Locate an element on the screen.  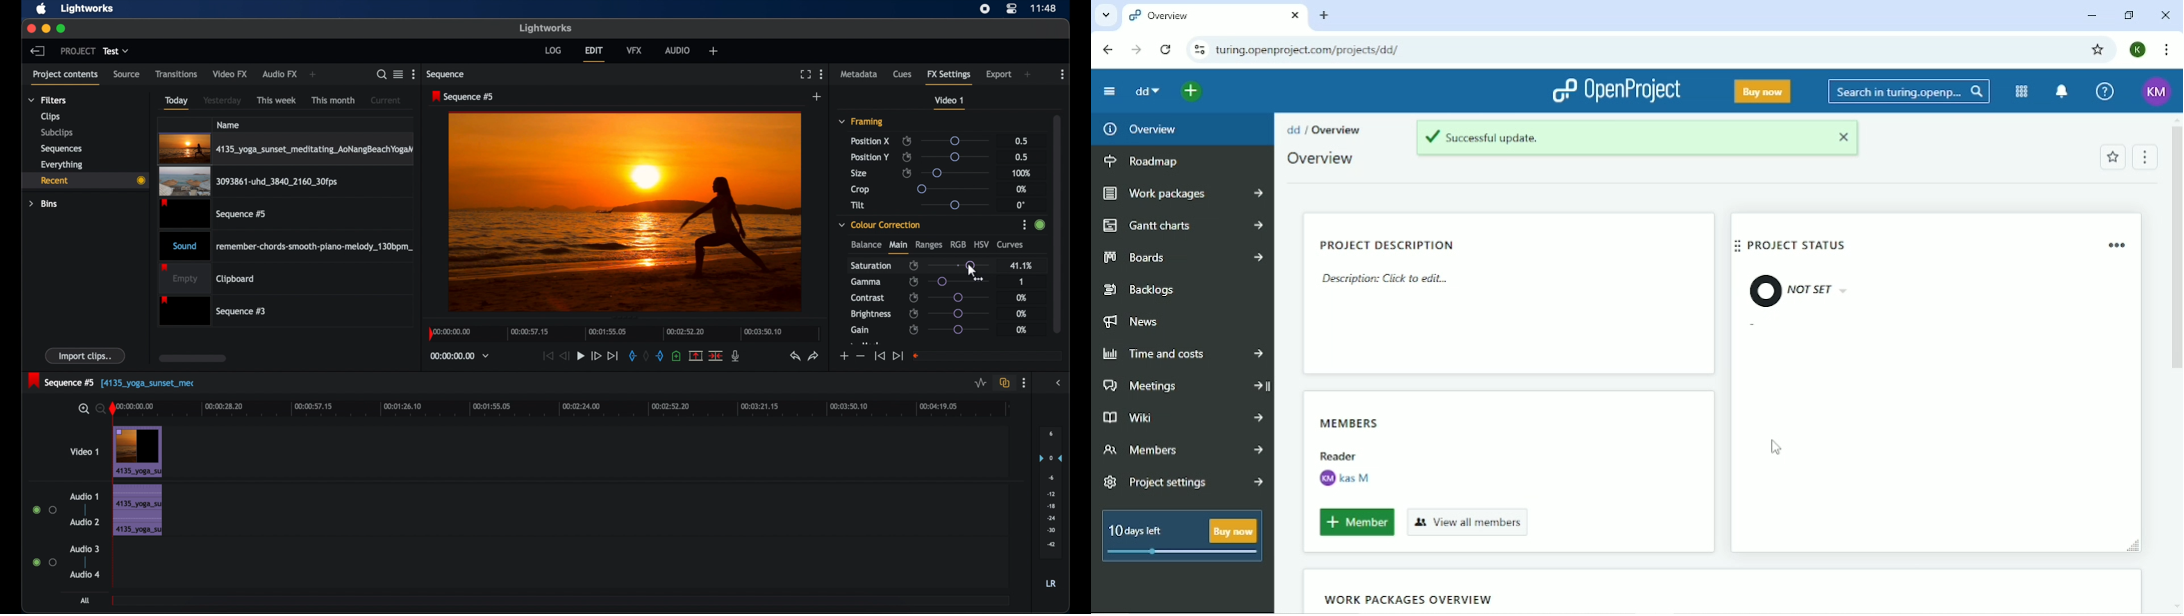
import clips is located at coordinates (86, 356).